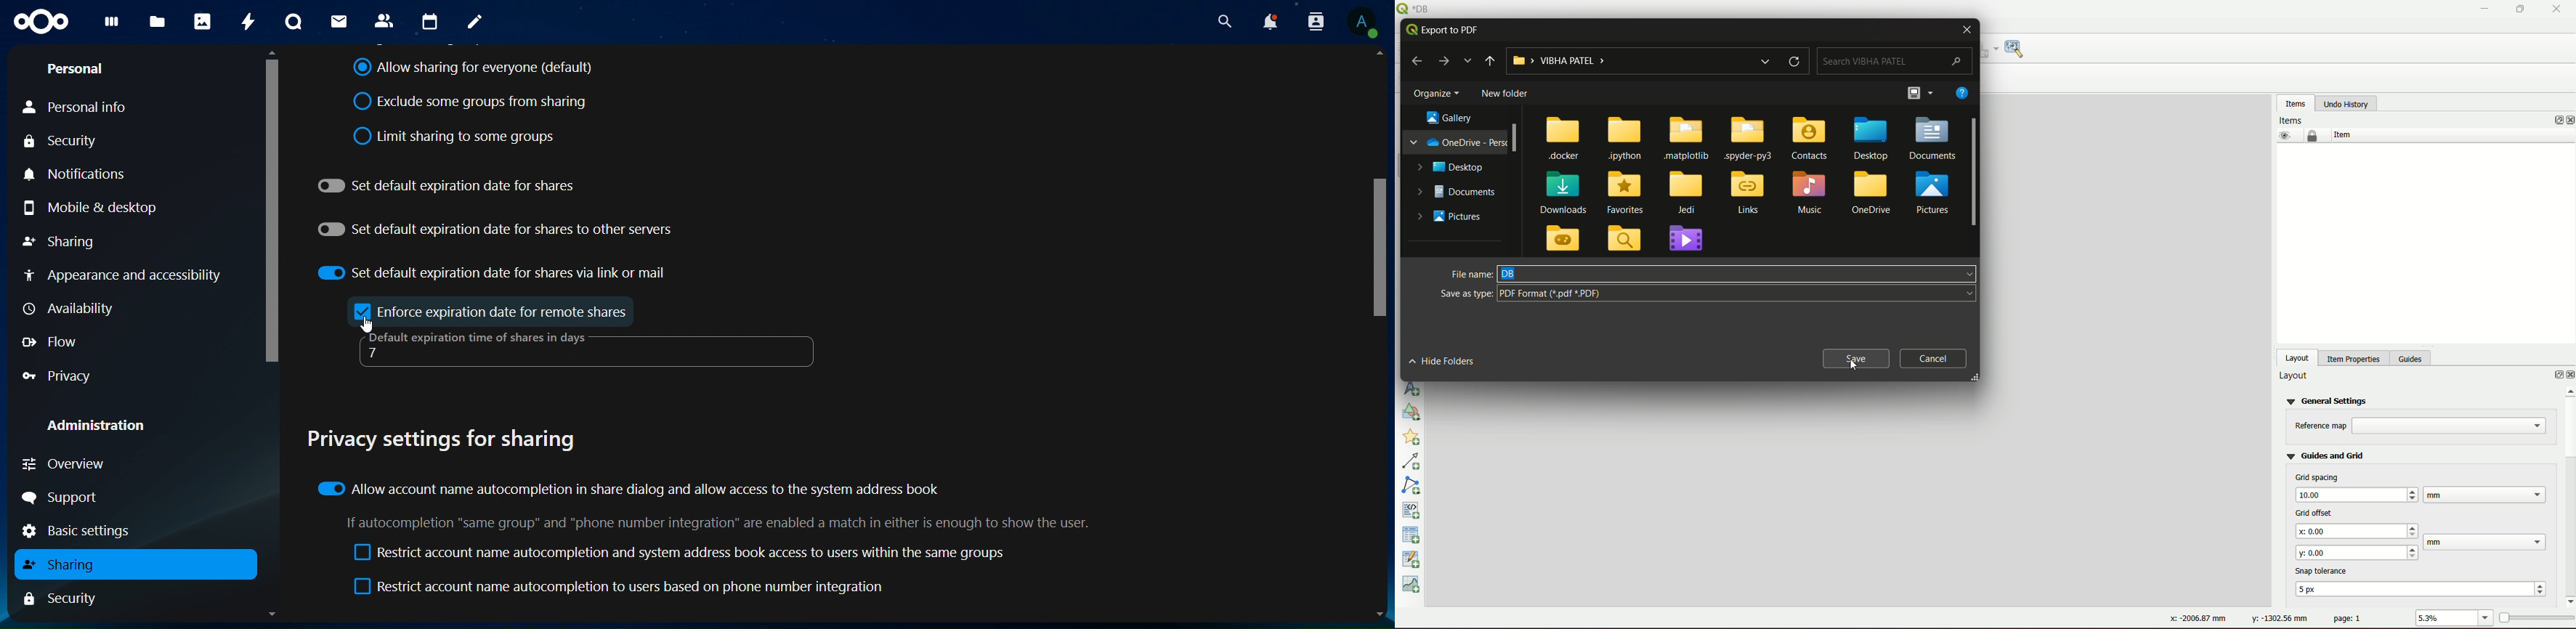  Describe the element at coordinates (474, 23) in the screenshot. I see `notes` at that location.